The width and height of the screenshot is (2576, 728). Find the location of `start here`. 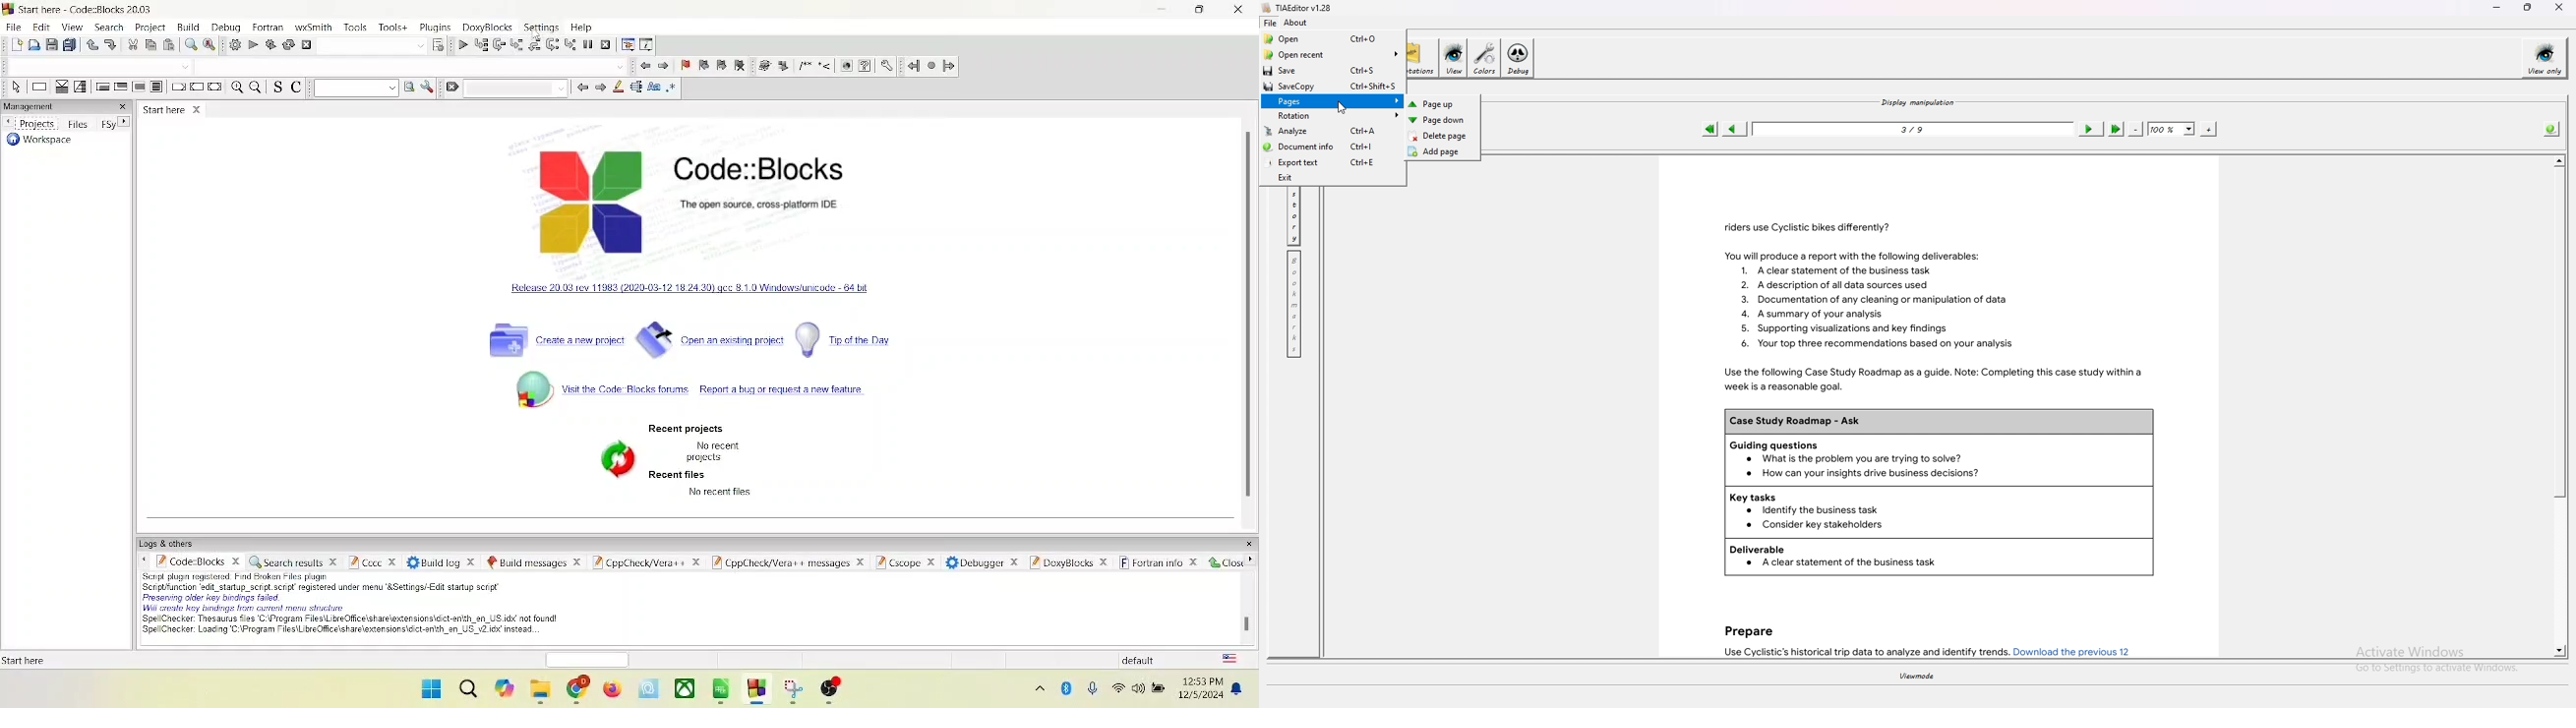

start here is located at coordinates (162, 109).